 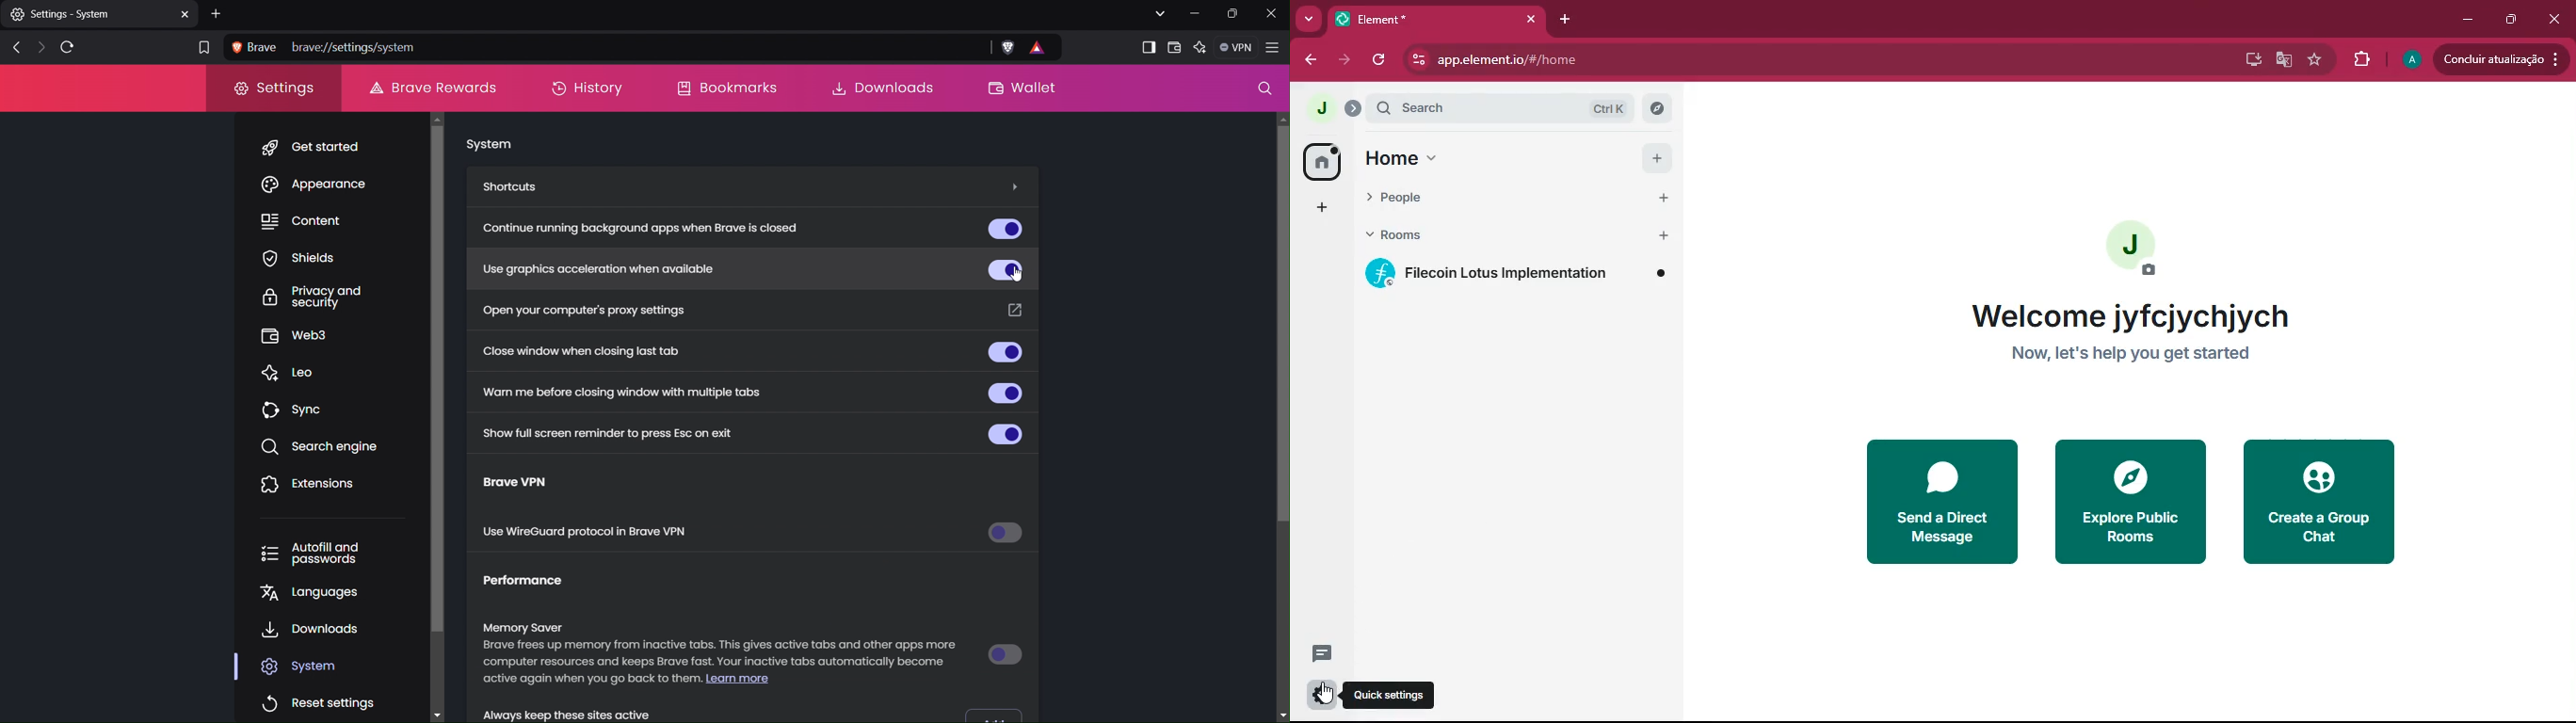 What do you see at coordinates (2143, 249) in the screenshot?
I see `profile picture` at bounding box center [2143, 249].